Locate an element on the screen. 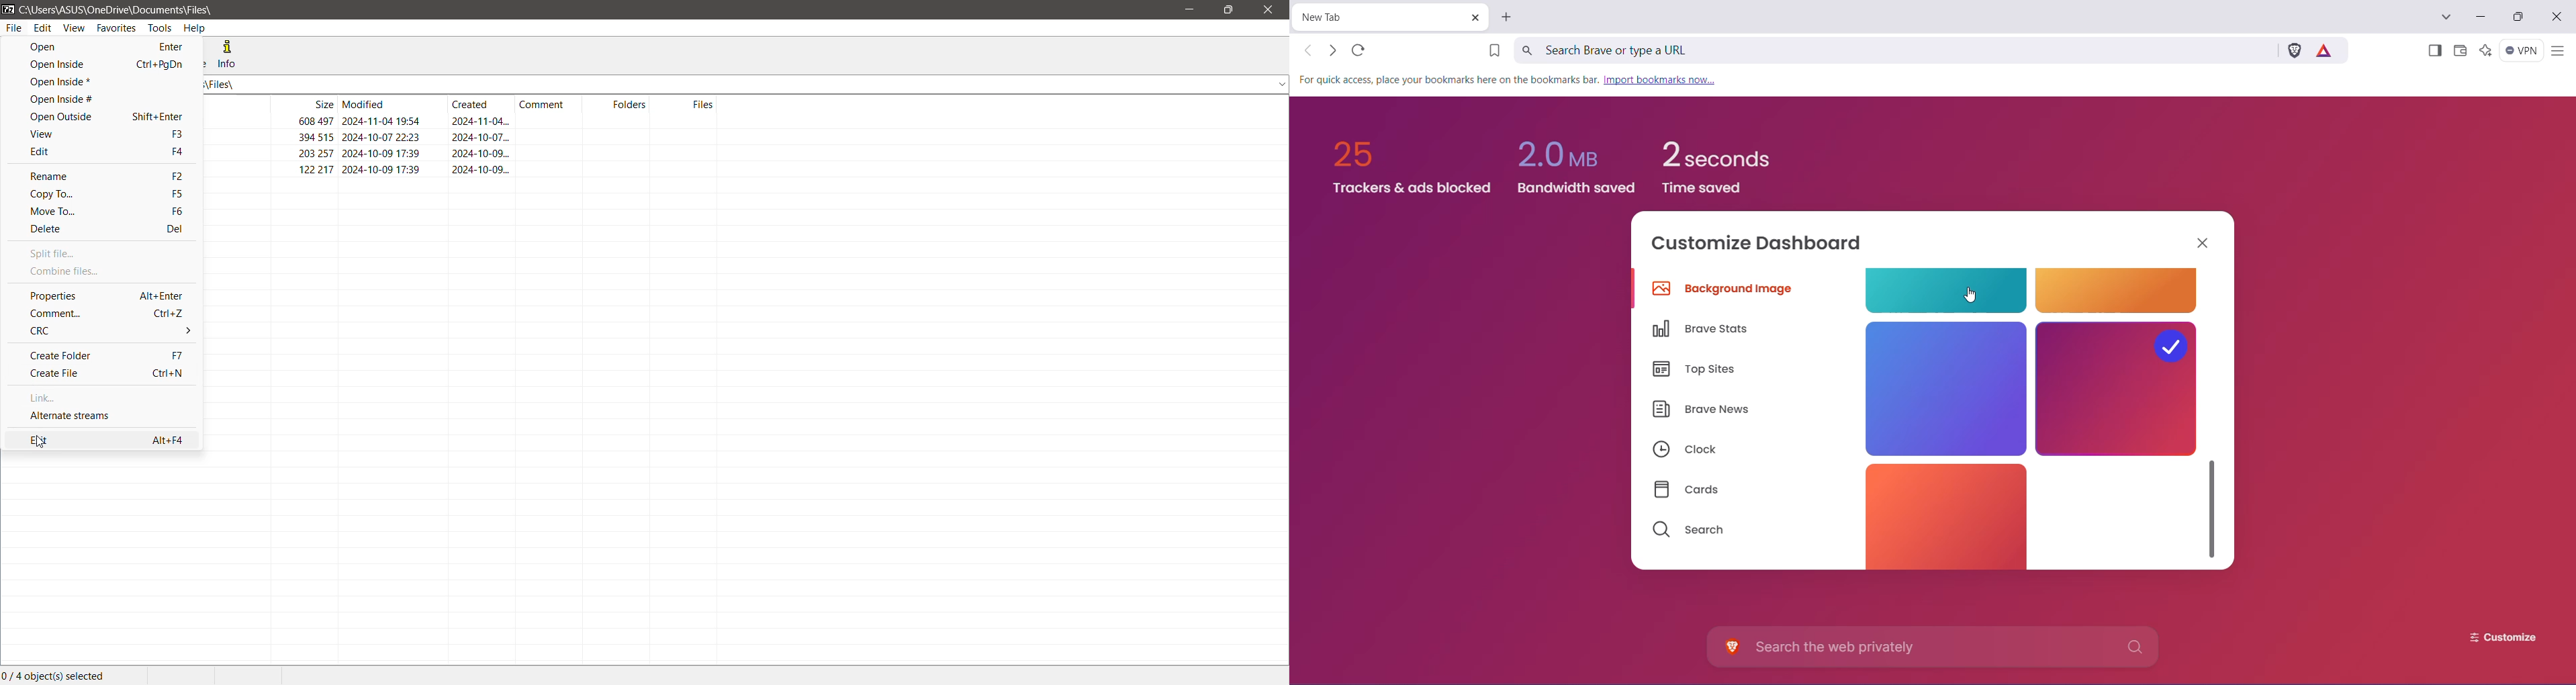  Restore Down is located at coordinates (2521, 17).